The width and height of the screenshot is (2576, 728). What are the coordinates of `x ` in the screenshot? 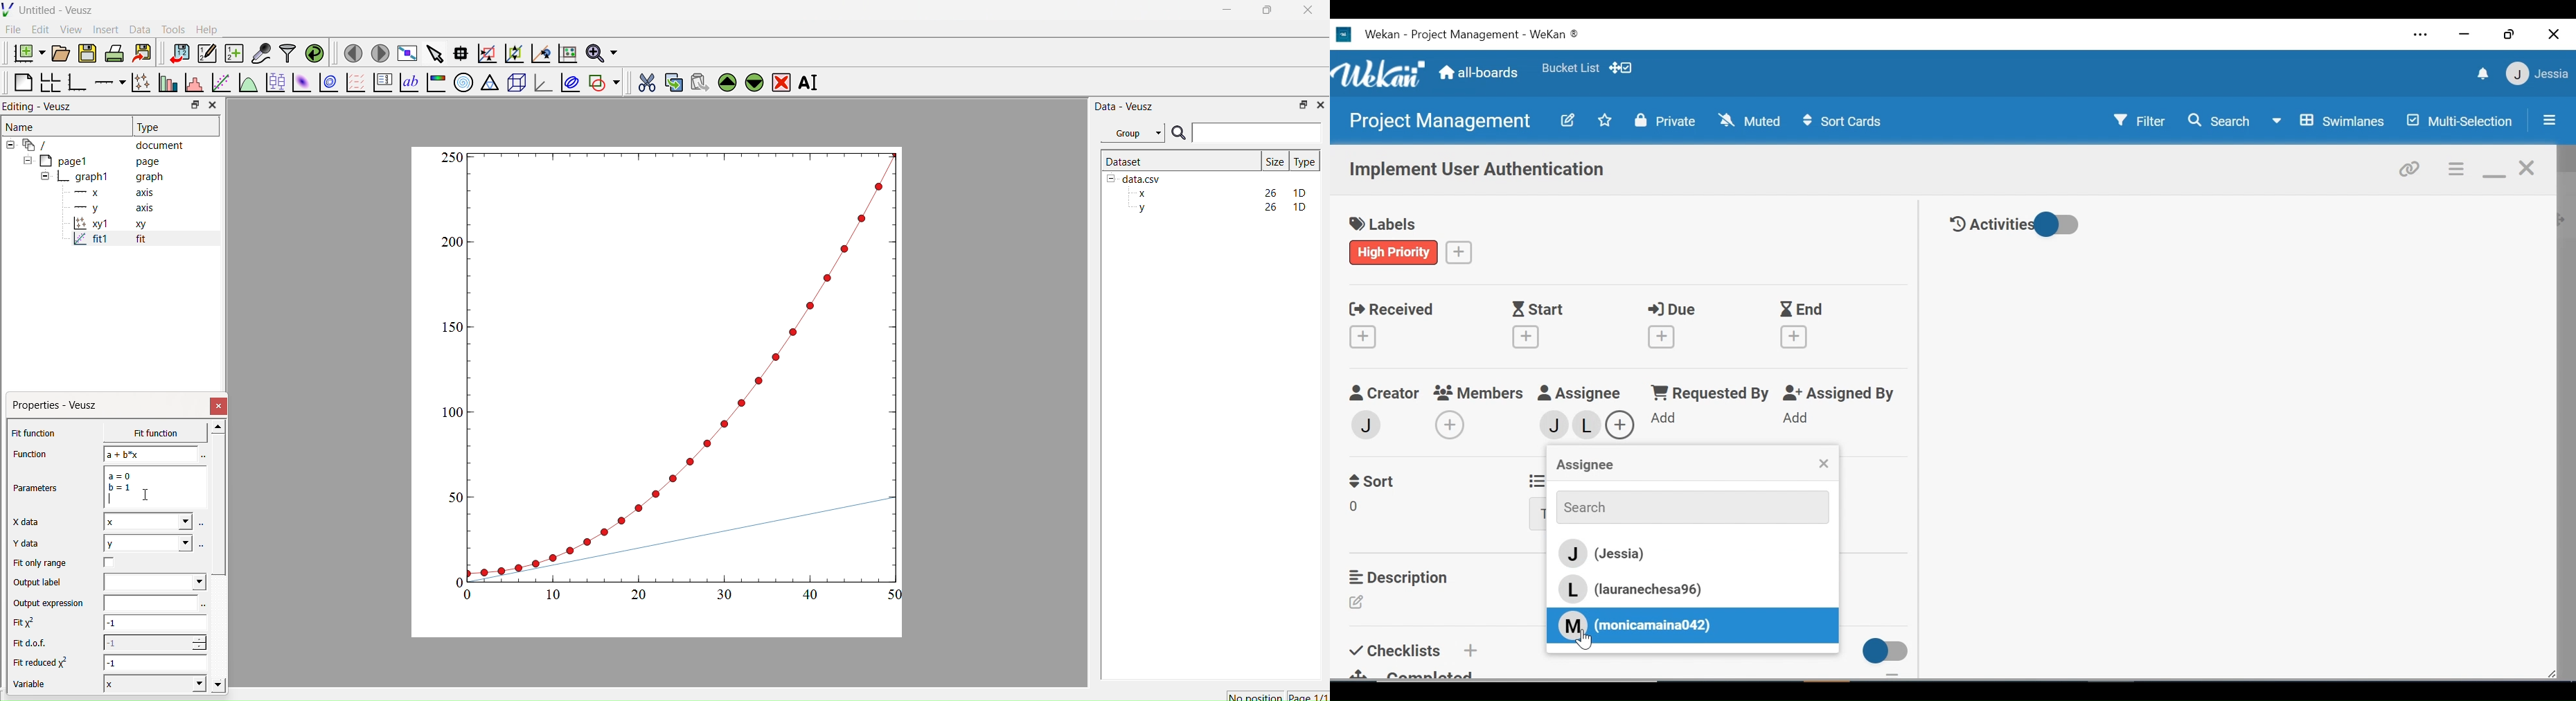 It's located at (148, 522).